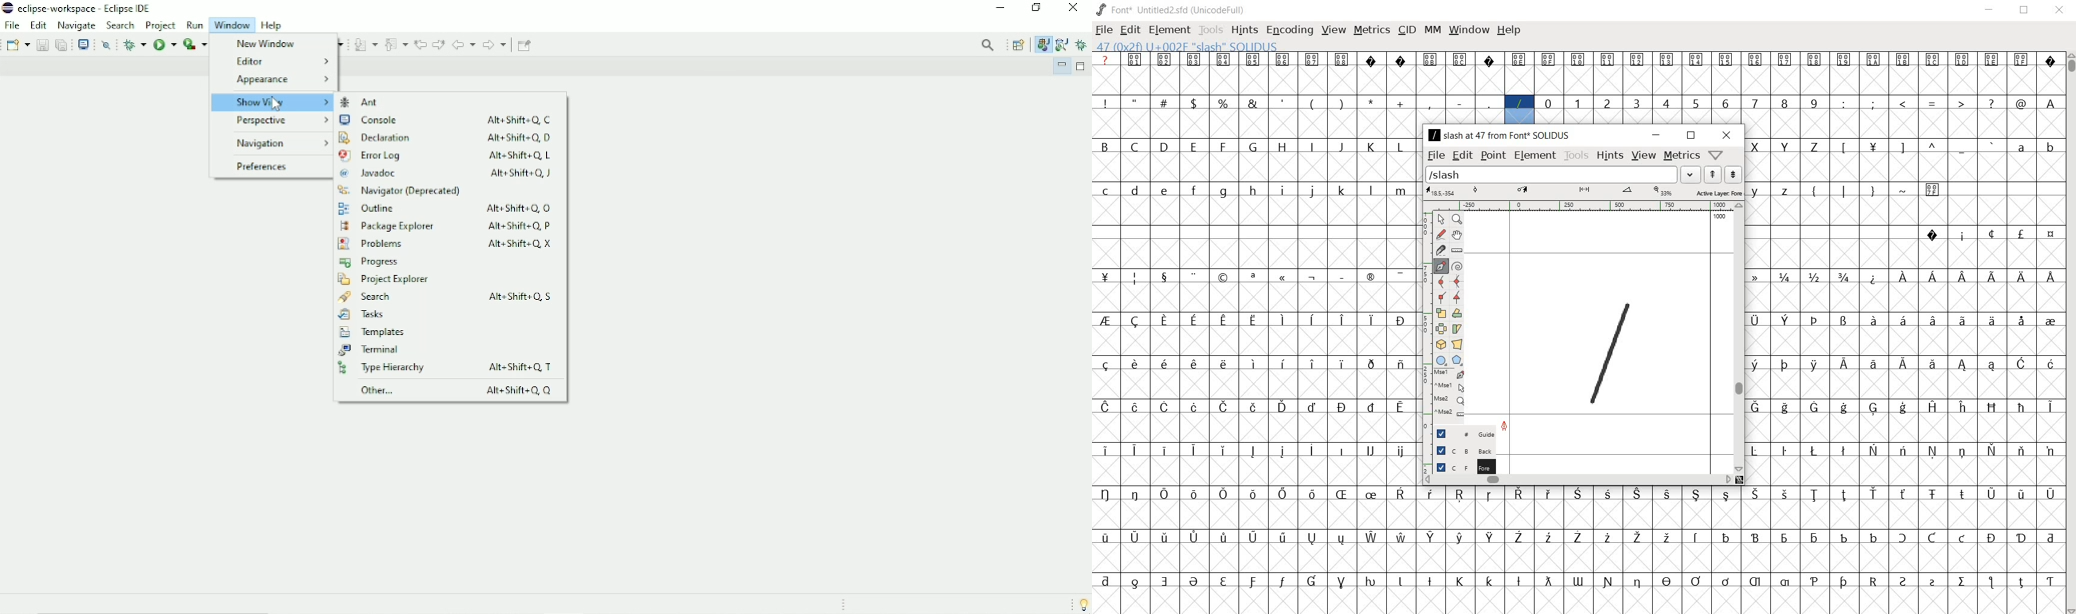  Describe the element at coordinates (1260, 277) in the screenshot. I see `symbols` at that location.